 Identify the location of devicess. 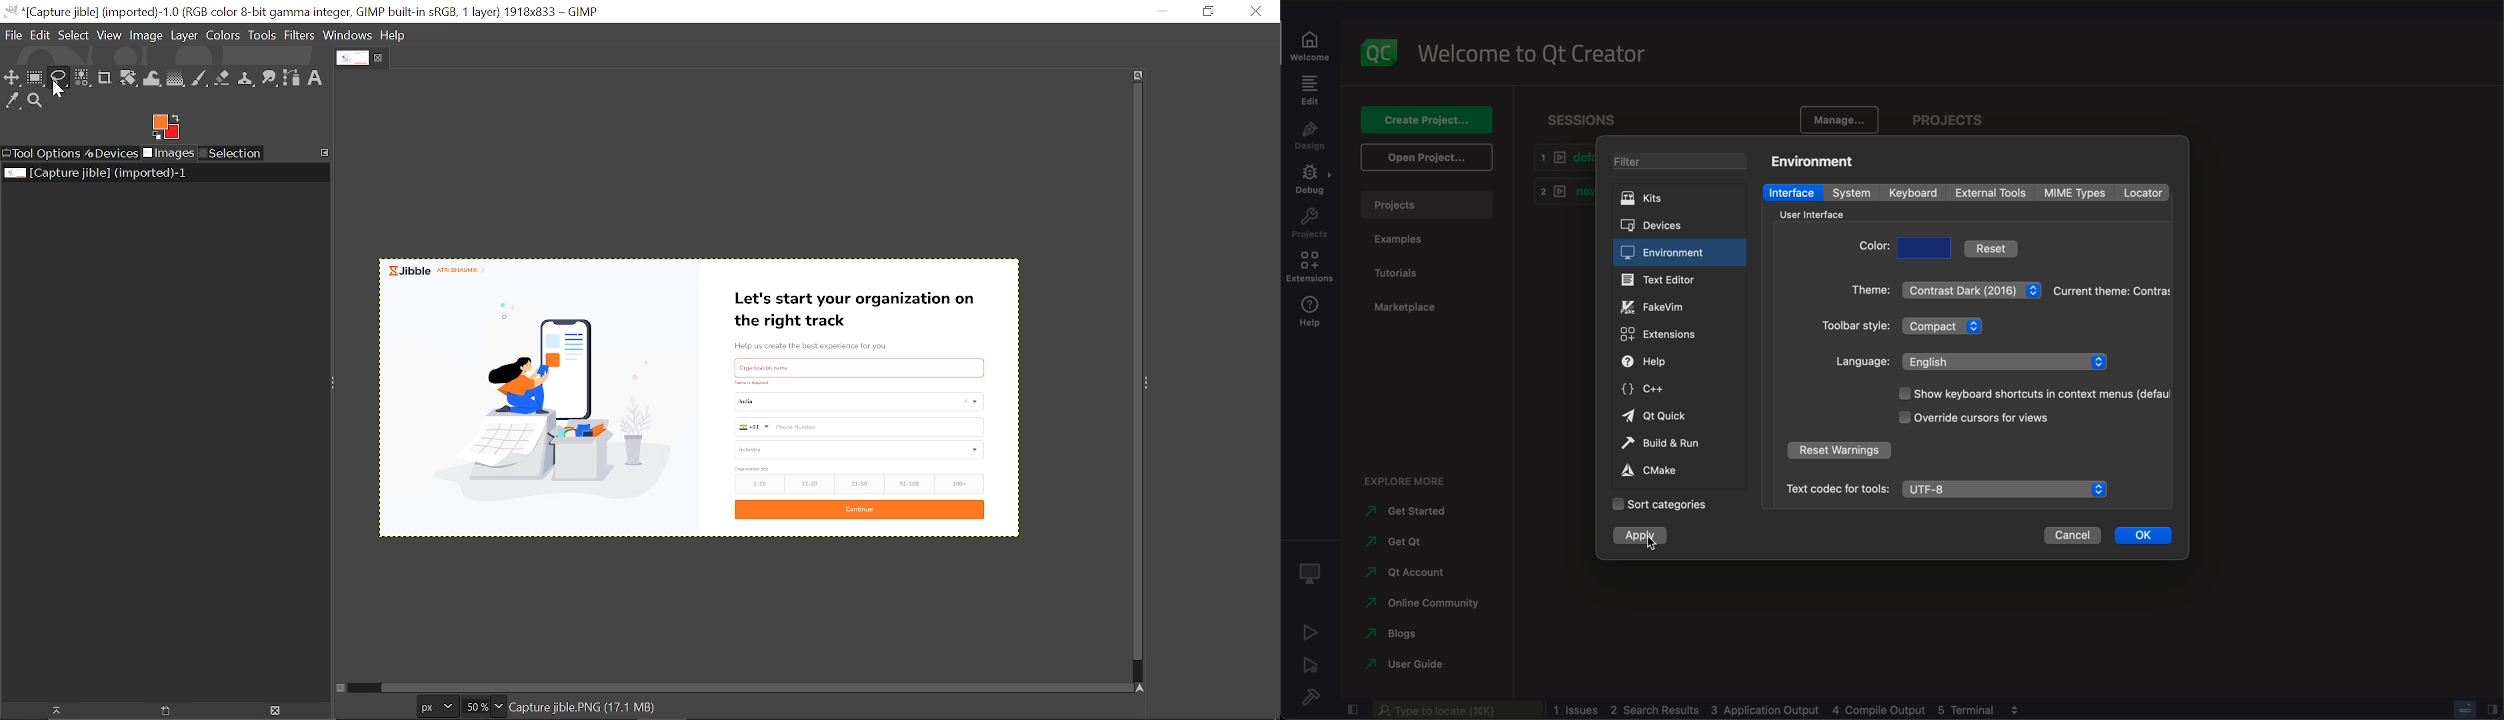
(1677, 225).